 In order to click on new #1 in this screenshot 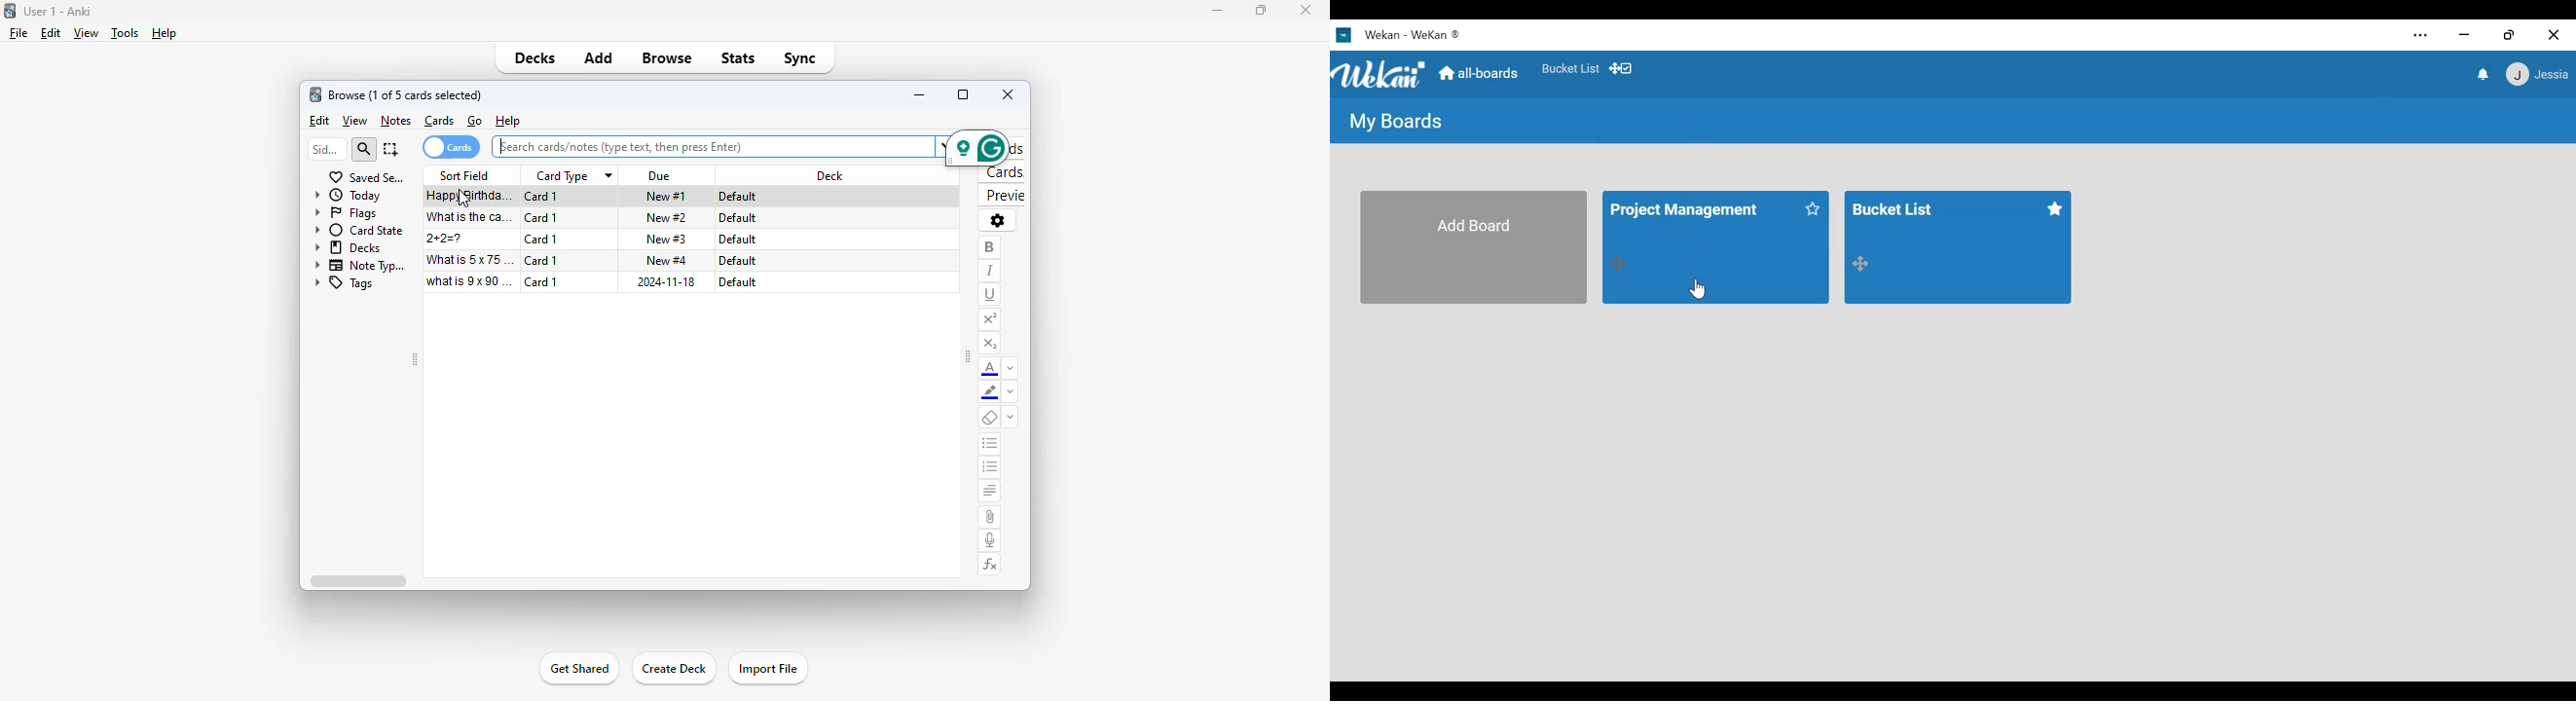, I will do `click(666, 196)`.